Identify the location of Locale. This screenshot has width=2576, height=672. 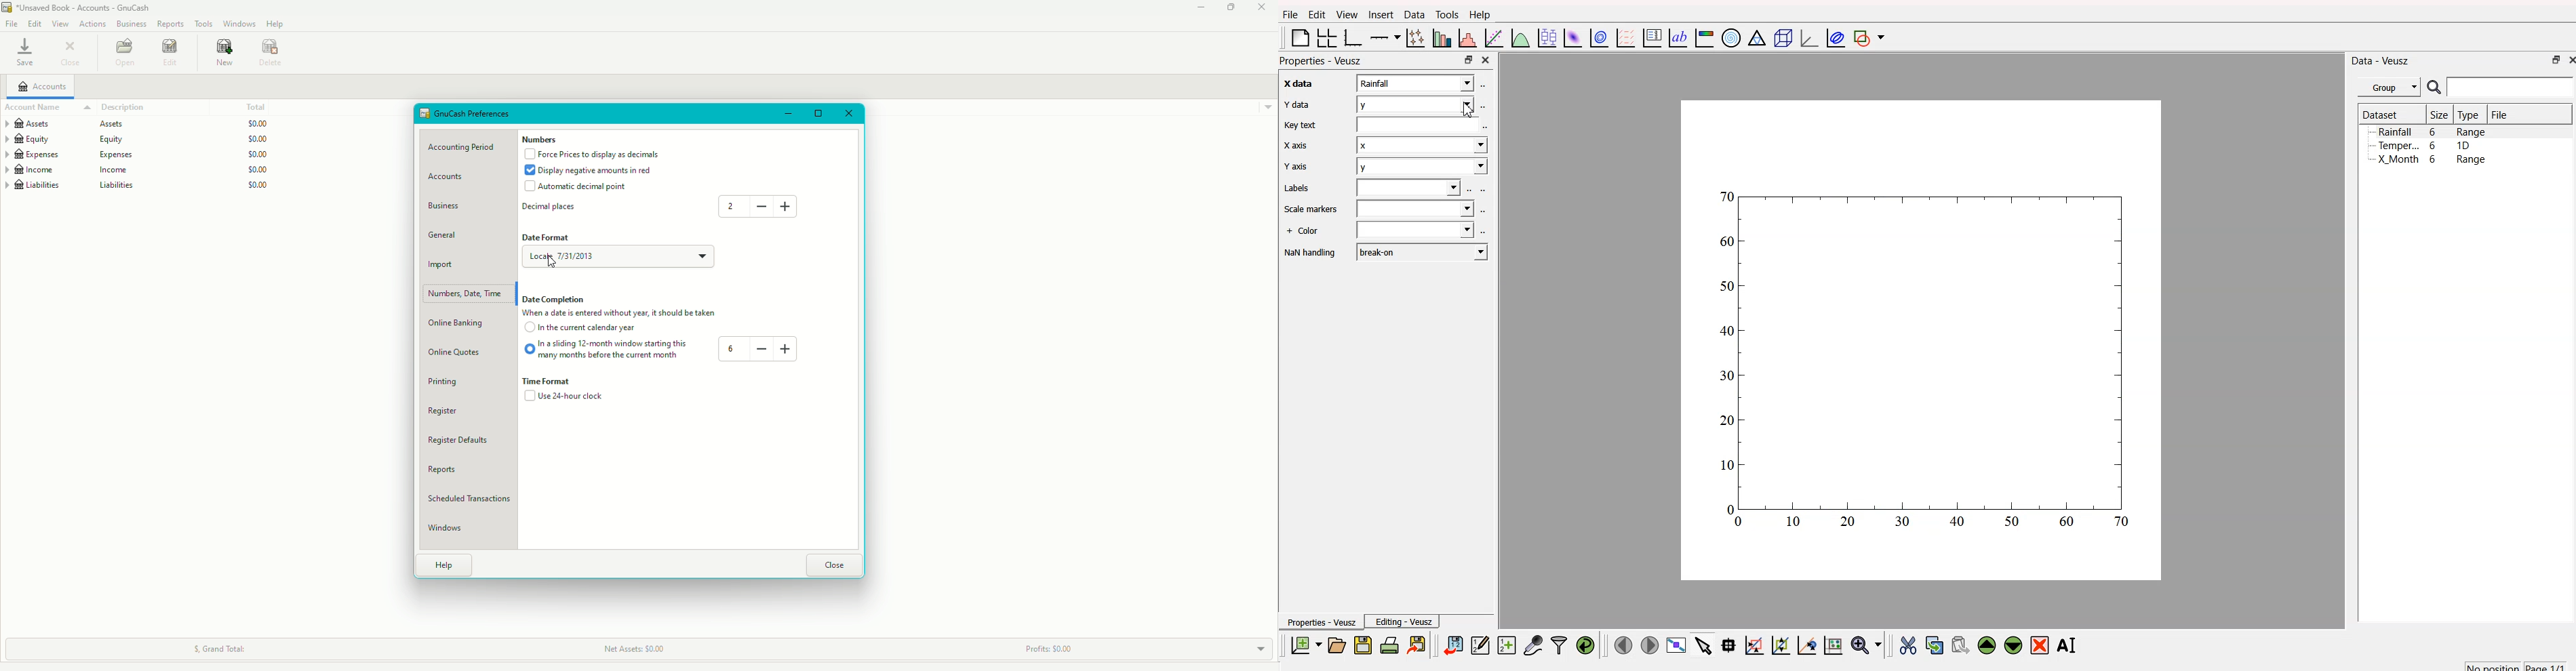
(641, 258).